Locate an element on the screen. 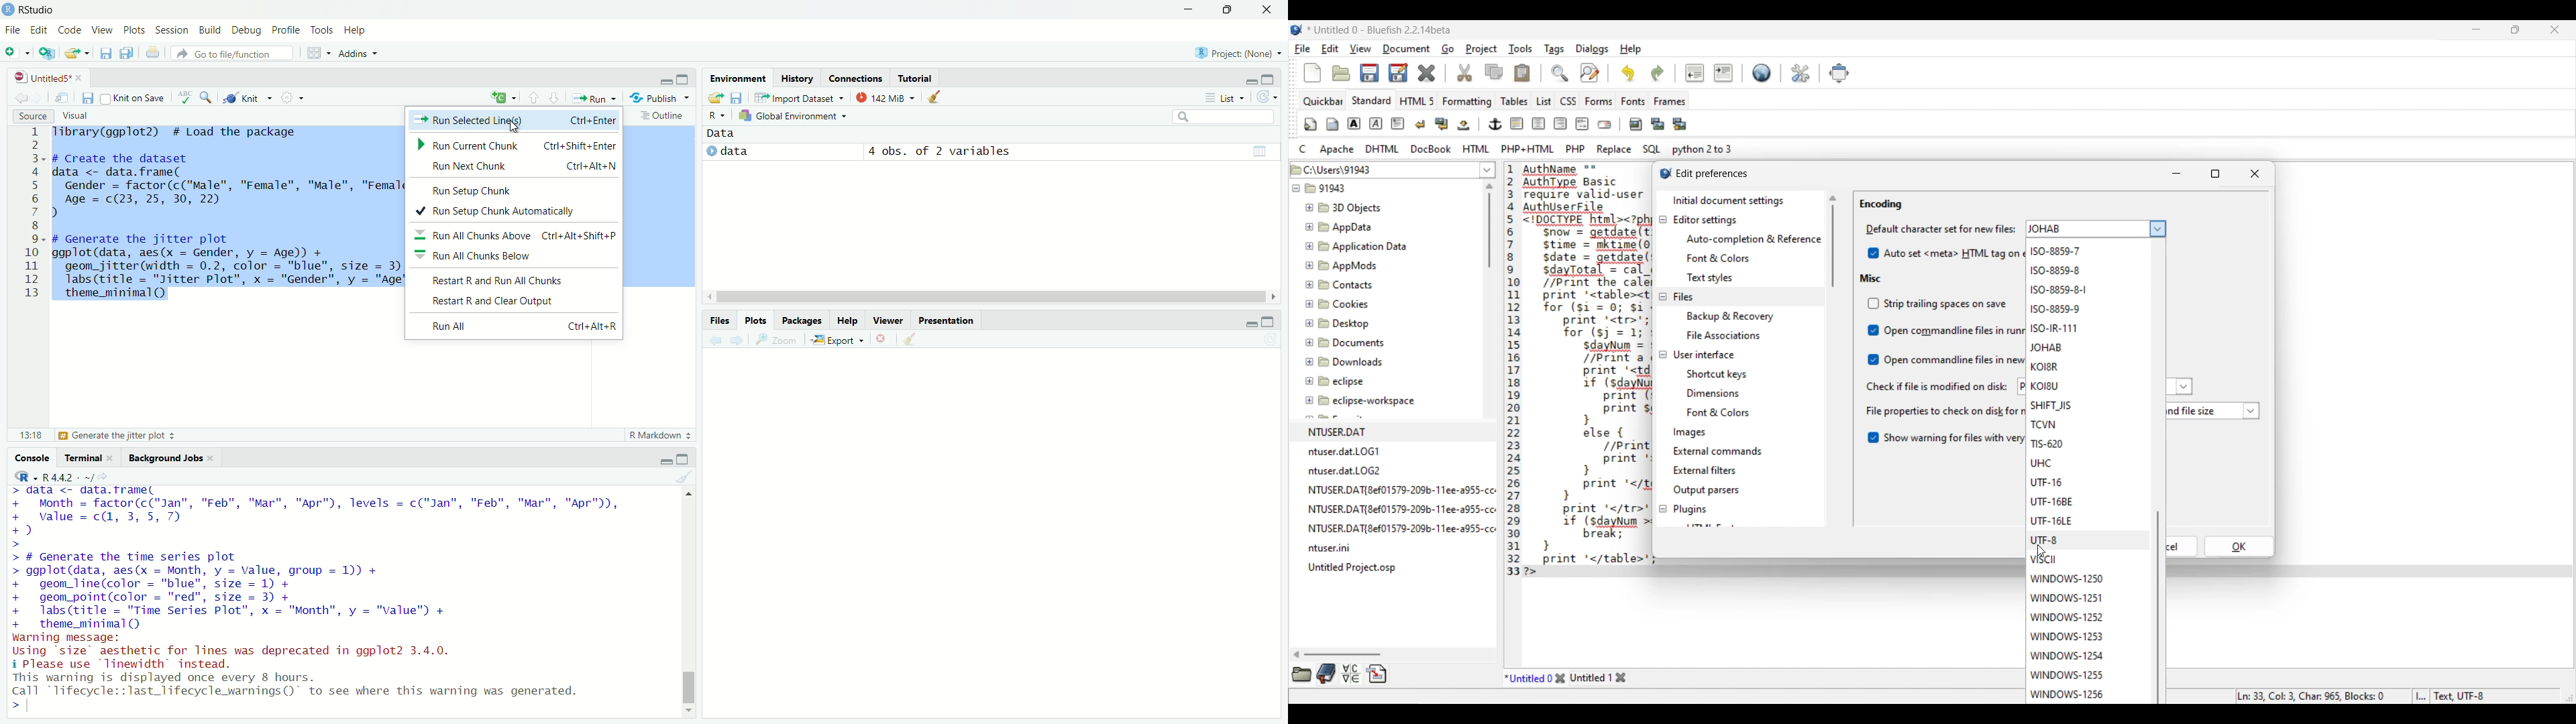 This screenshot has height=728, width=2576. global environment is located at coordinates (796, 117).